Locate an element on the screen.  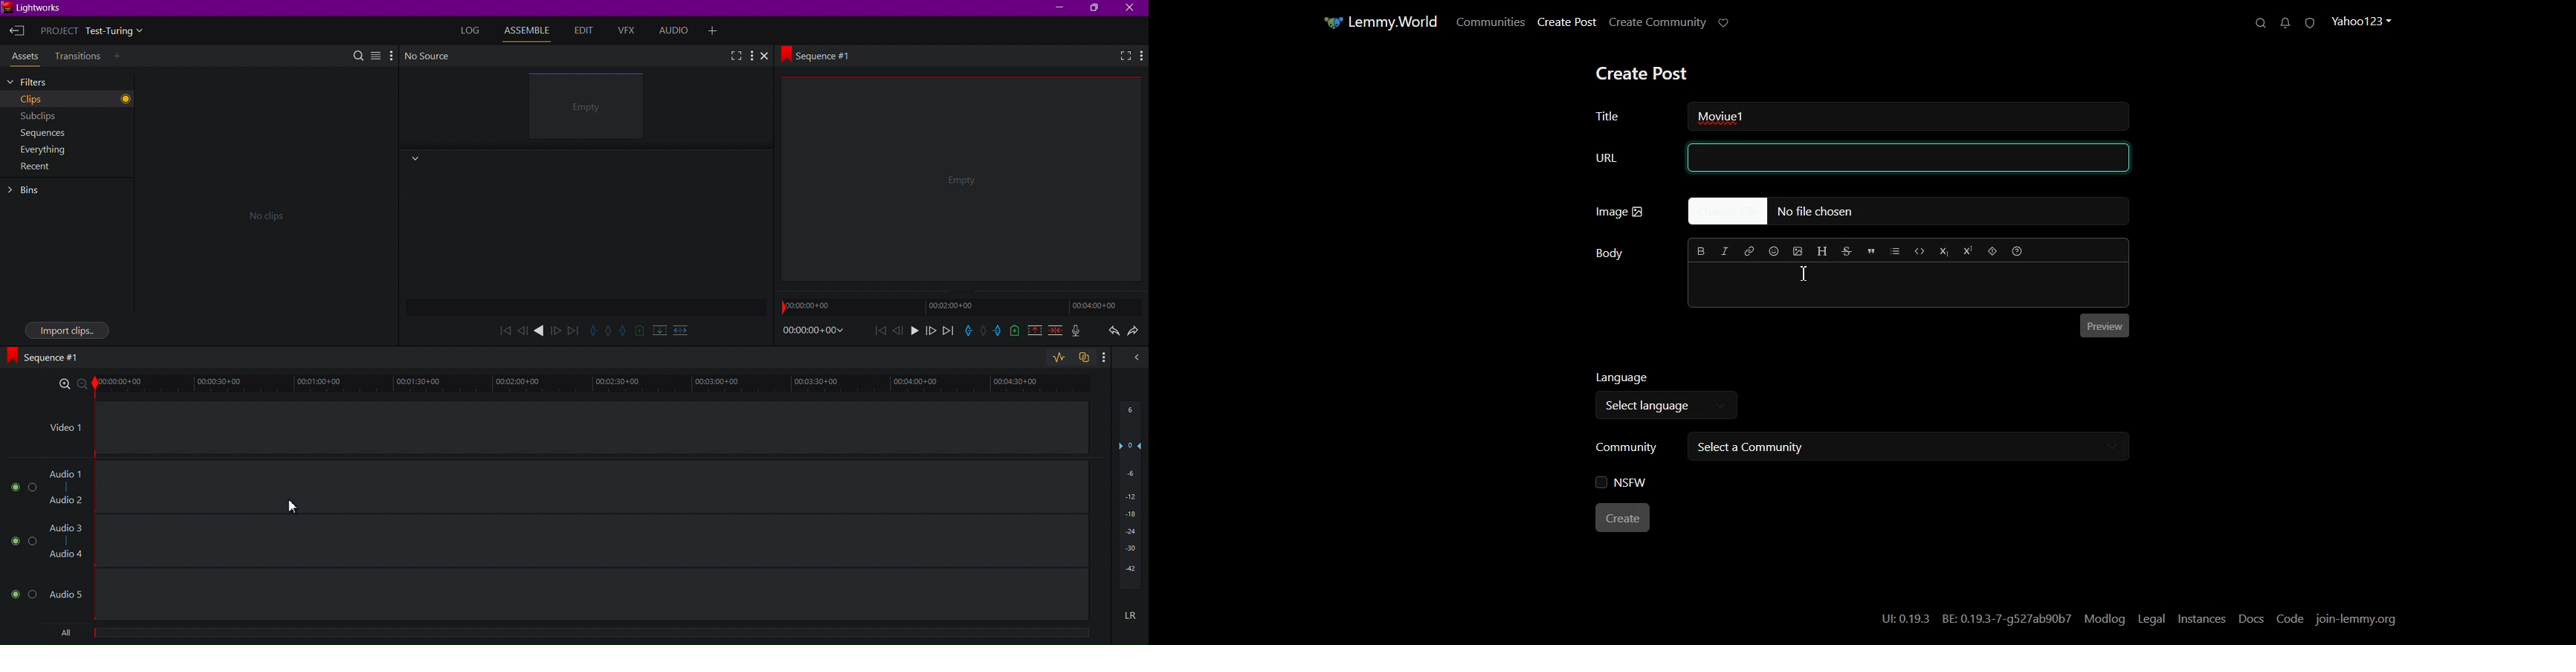
close is located at coordinates (1136, 357).